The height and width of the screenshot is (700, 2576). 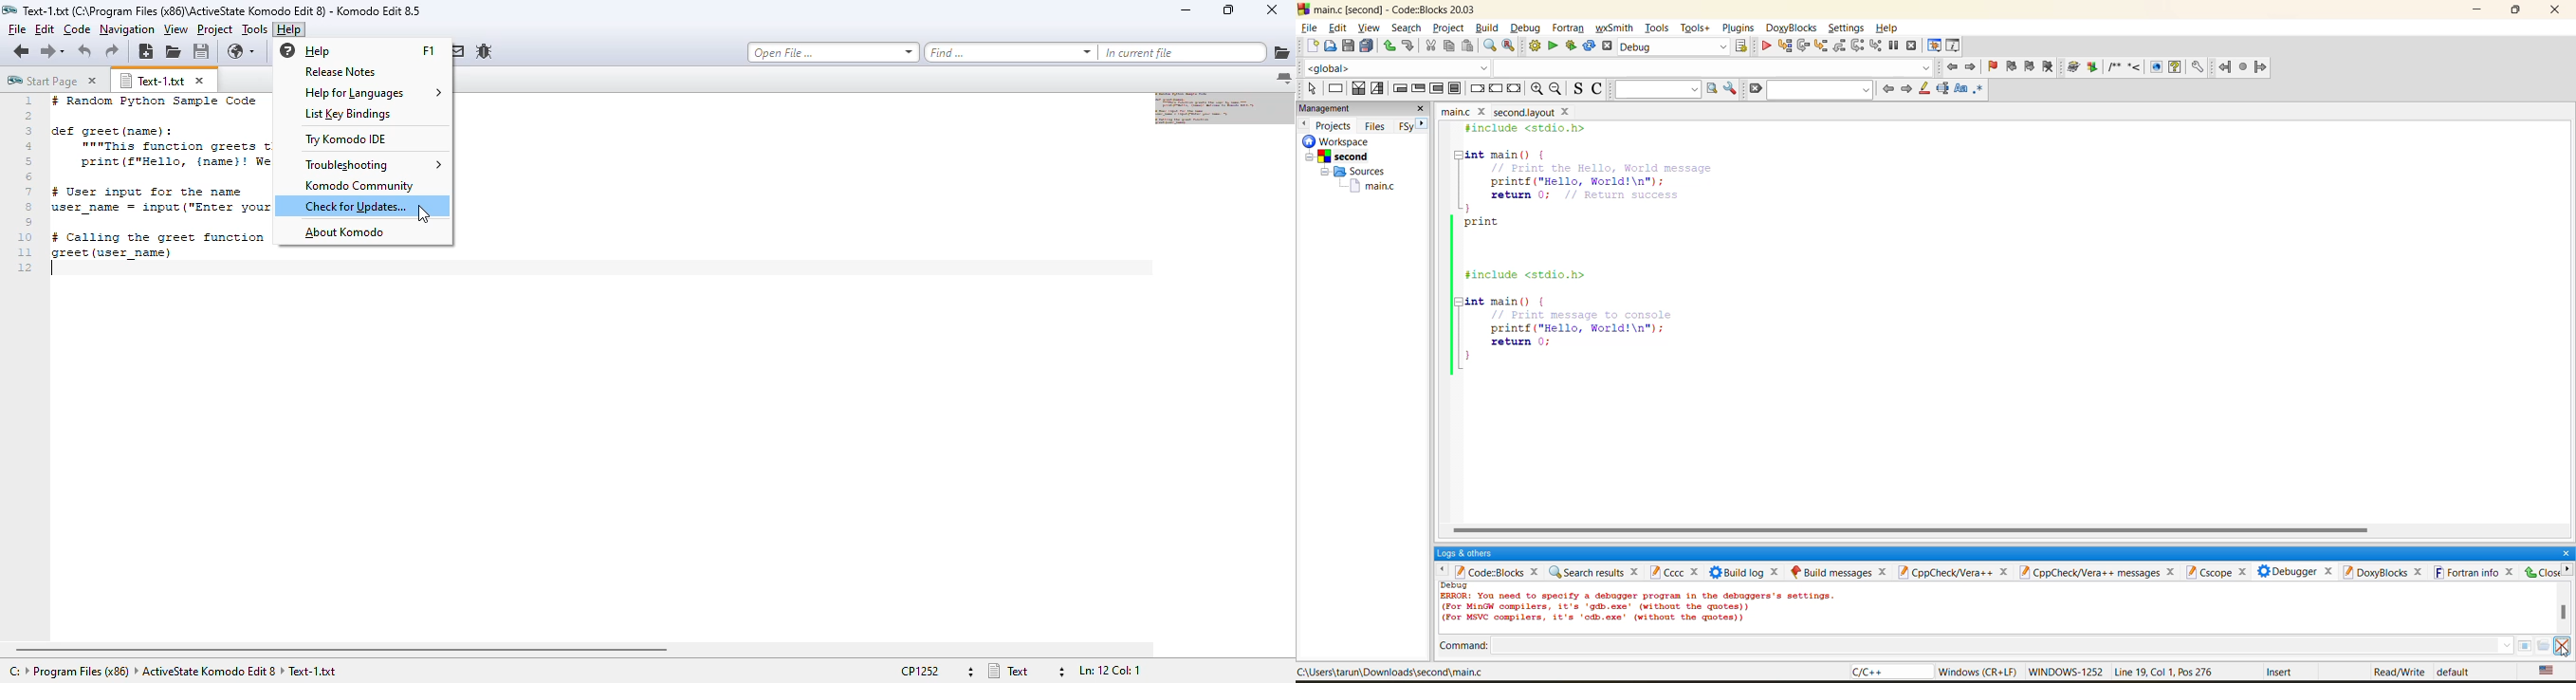 What do you see at coordinates (2101, 572) in the screenshot?
I see `cppcheck/vera++ messages` at bounding box center [2101, 572].